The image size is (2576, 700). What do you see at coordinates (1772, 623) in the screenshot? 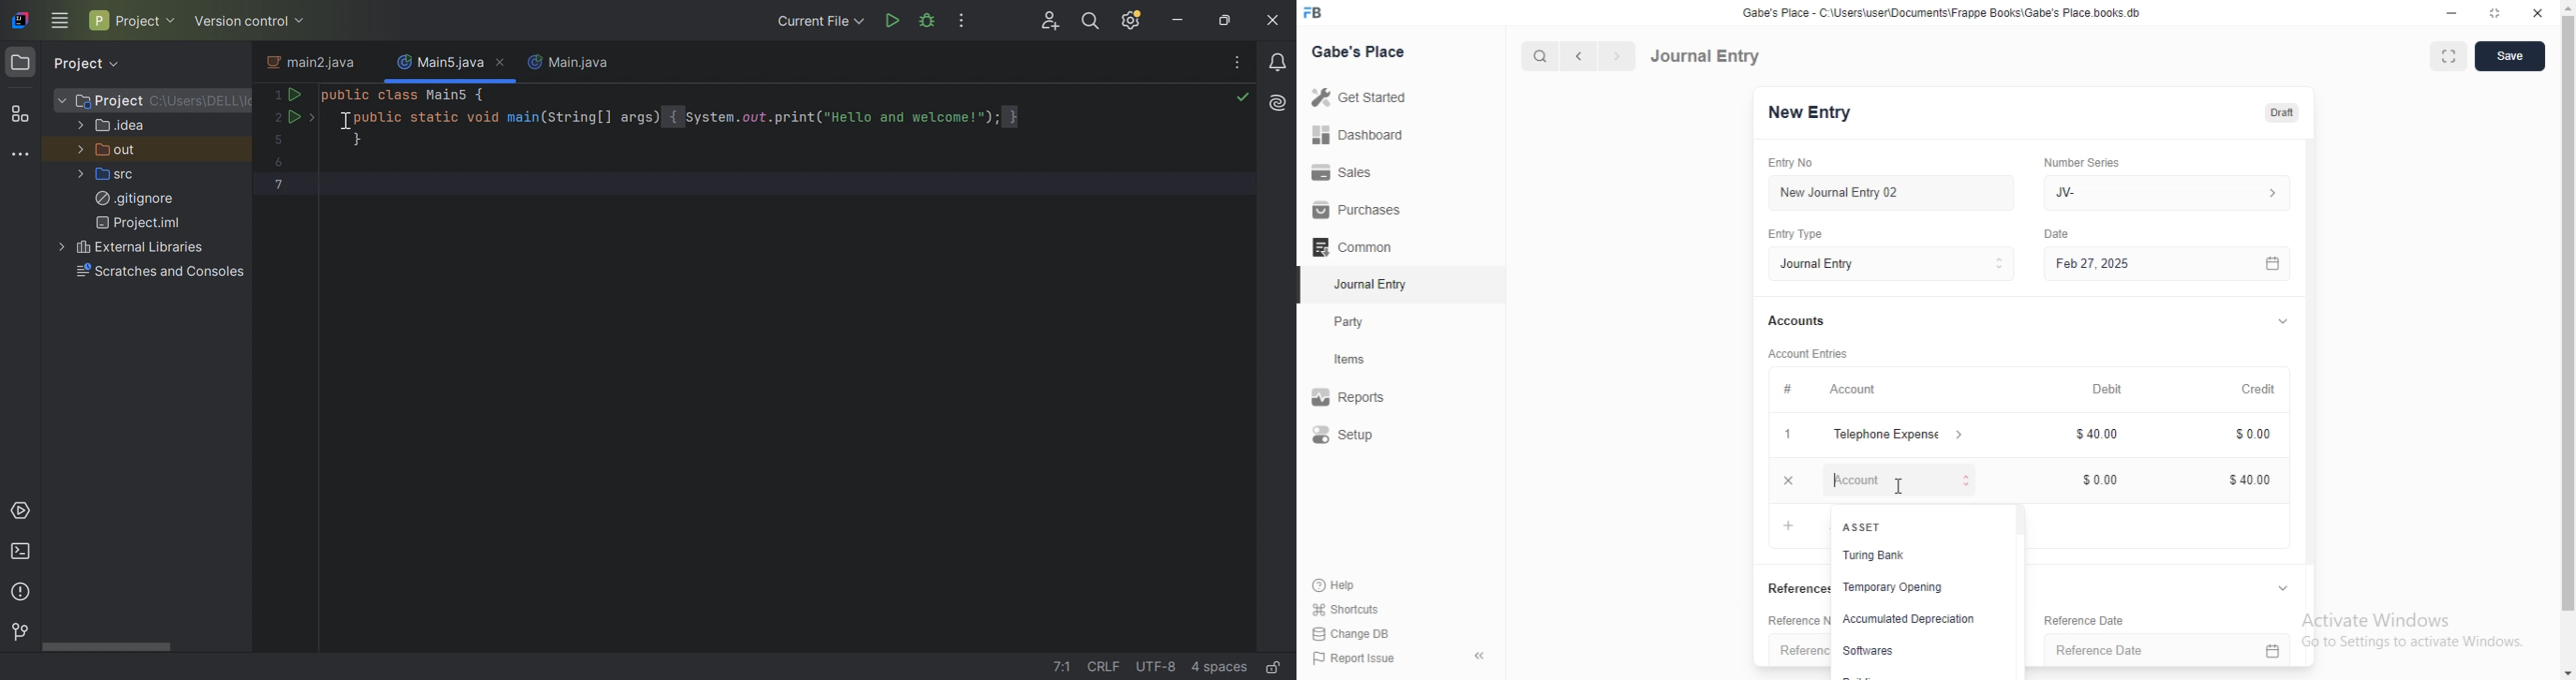
I see `Reference Number` at bounding box center [1772, 623].